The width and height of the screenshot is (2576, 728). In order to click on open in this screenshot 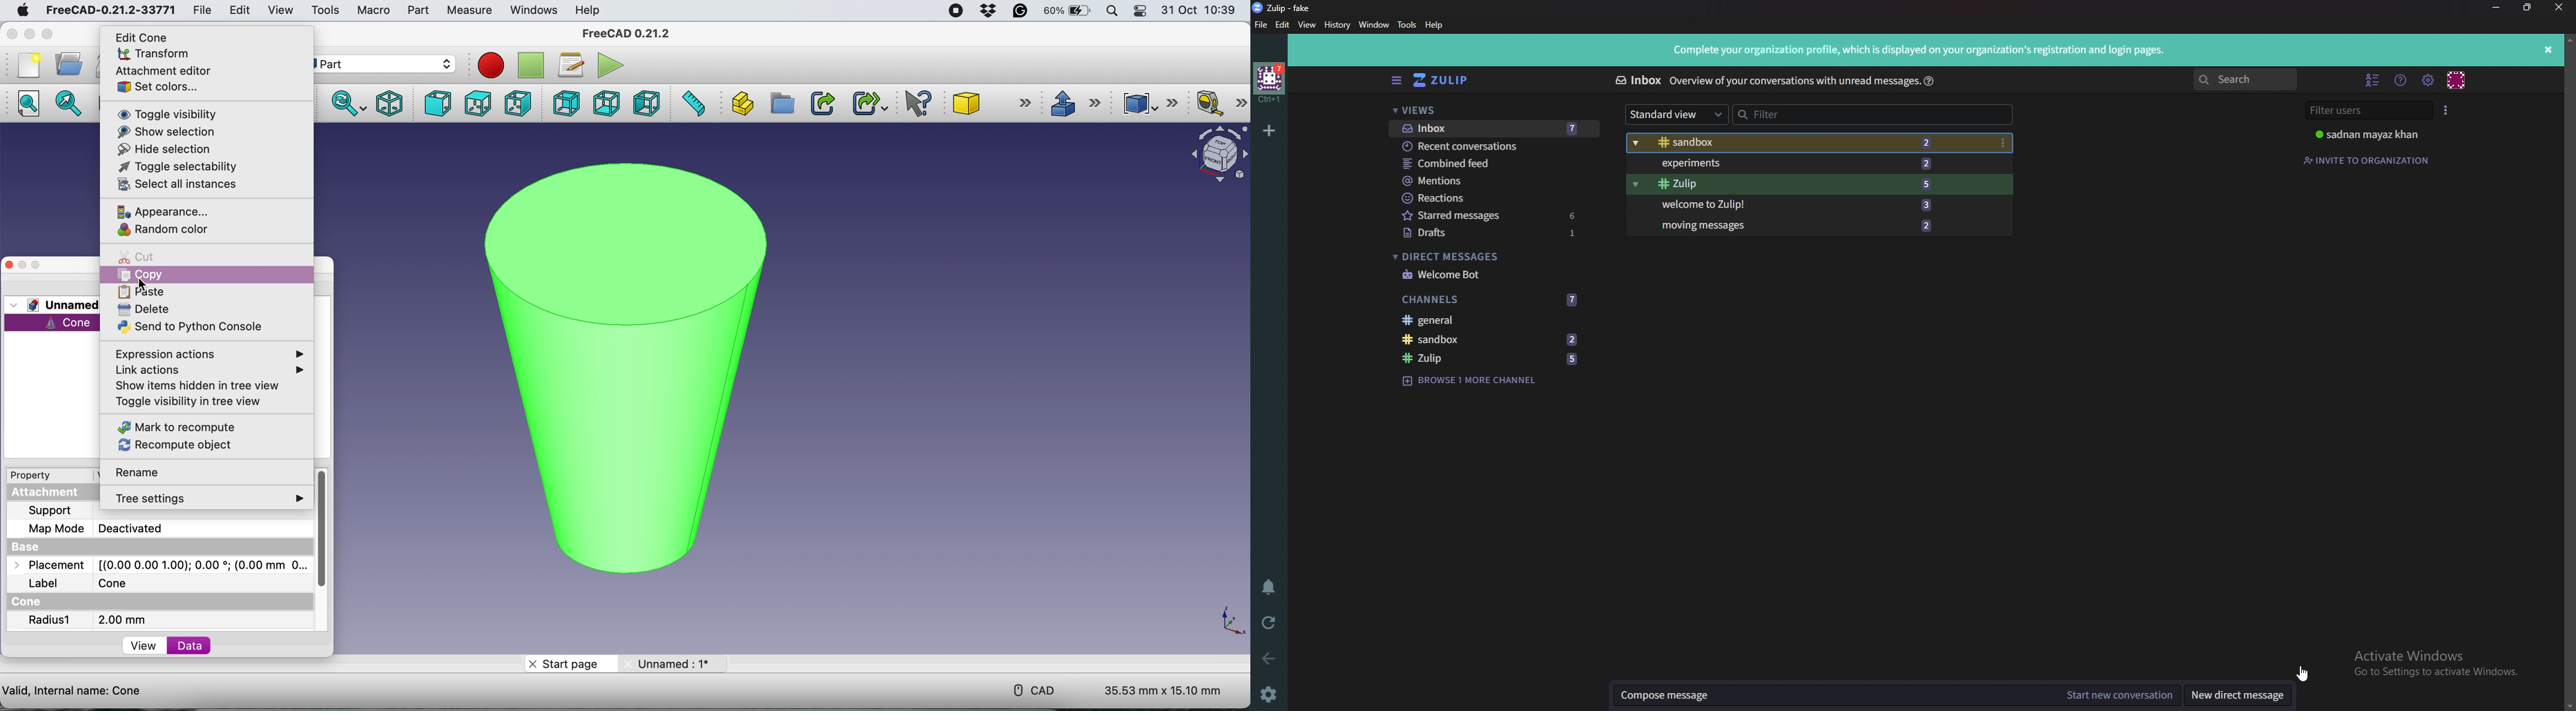, I will do `click(66, 64)`.